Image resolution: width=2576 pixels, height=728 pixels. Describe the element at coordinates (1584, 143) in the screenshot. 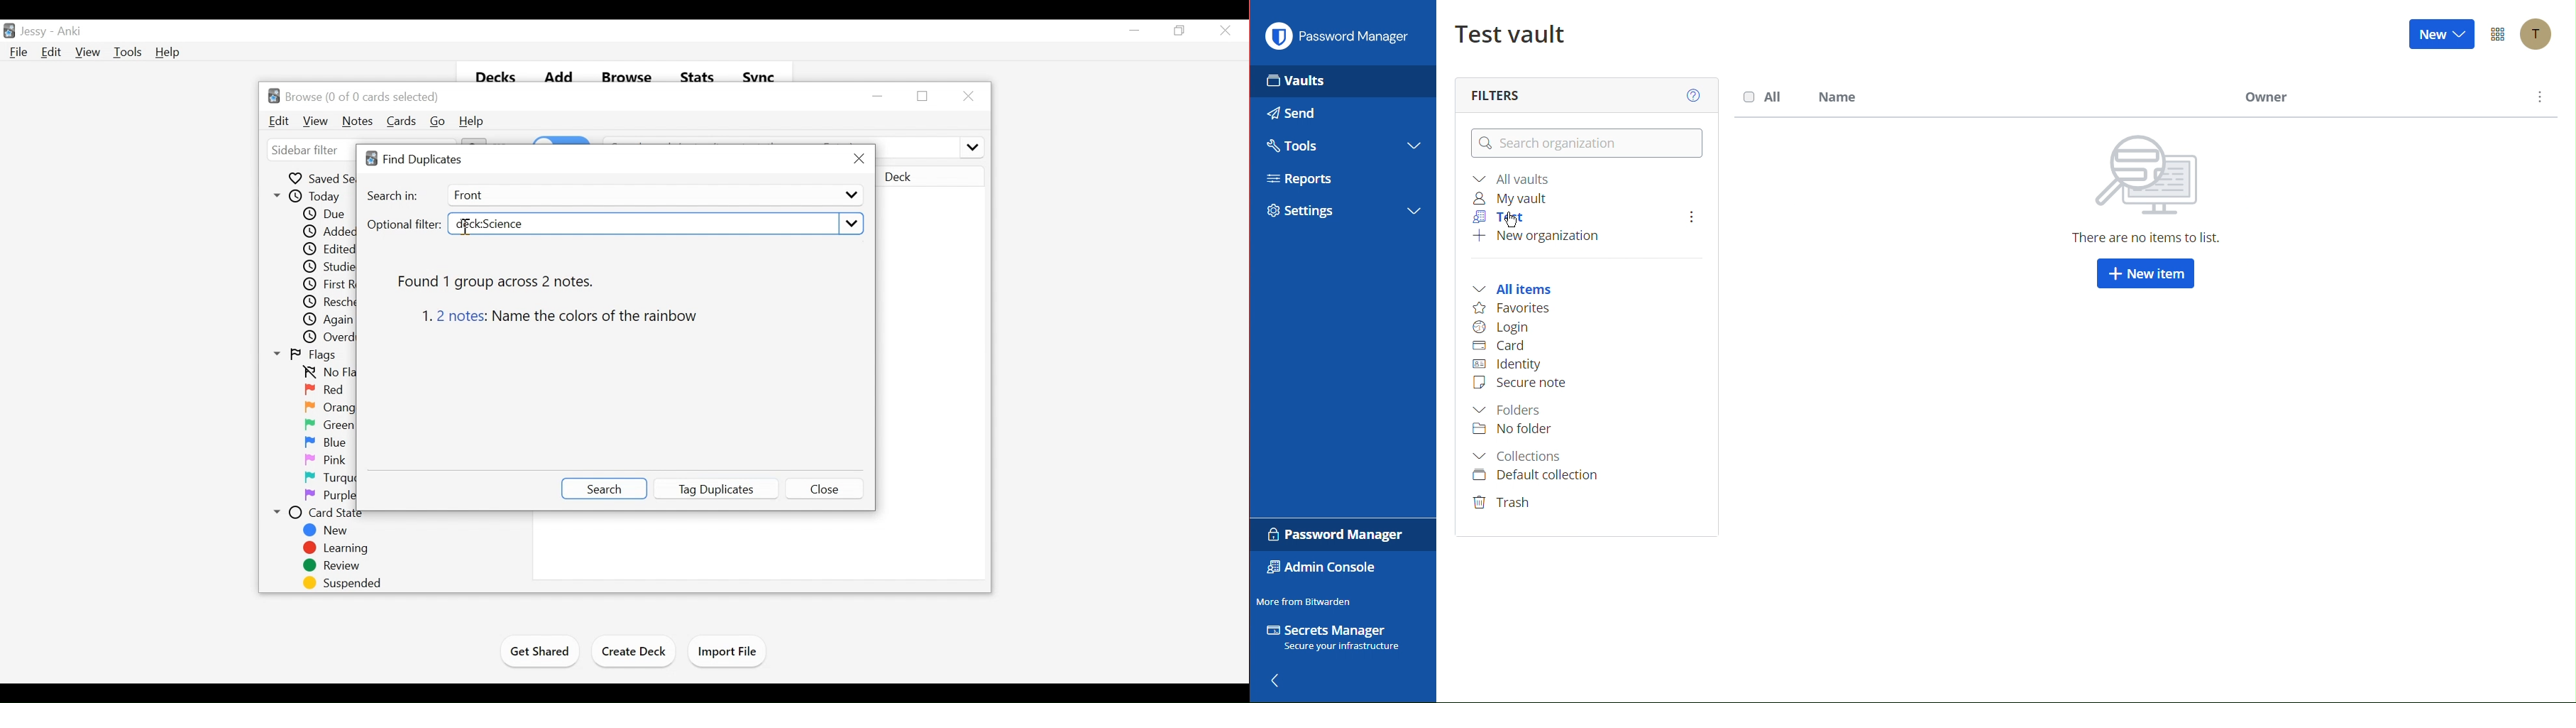

I see `Search Bar` at that location.